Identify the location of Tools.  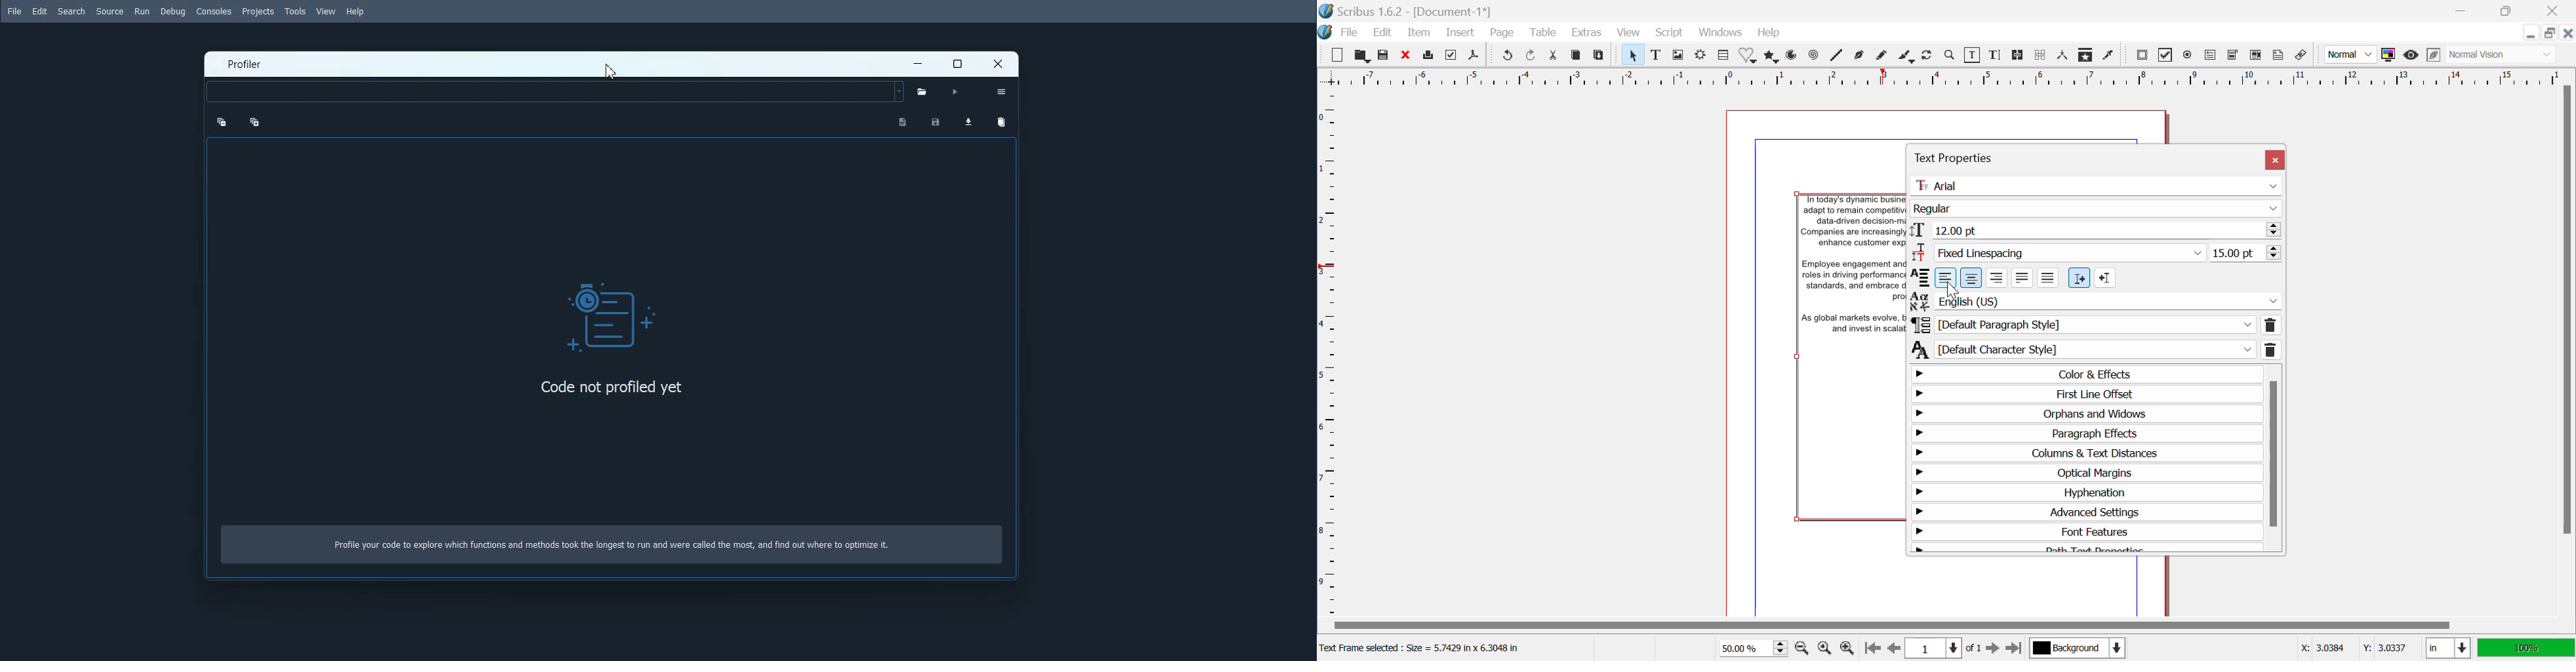
(296, 11).